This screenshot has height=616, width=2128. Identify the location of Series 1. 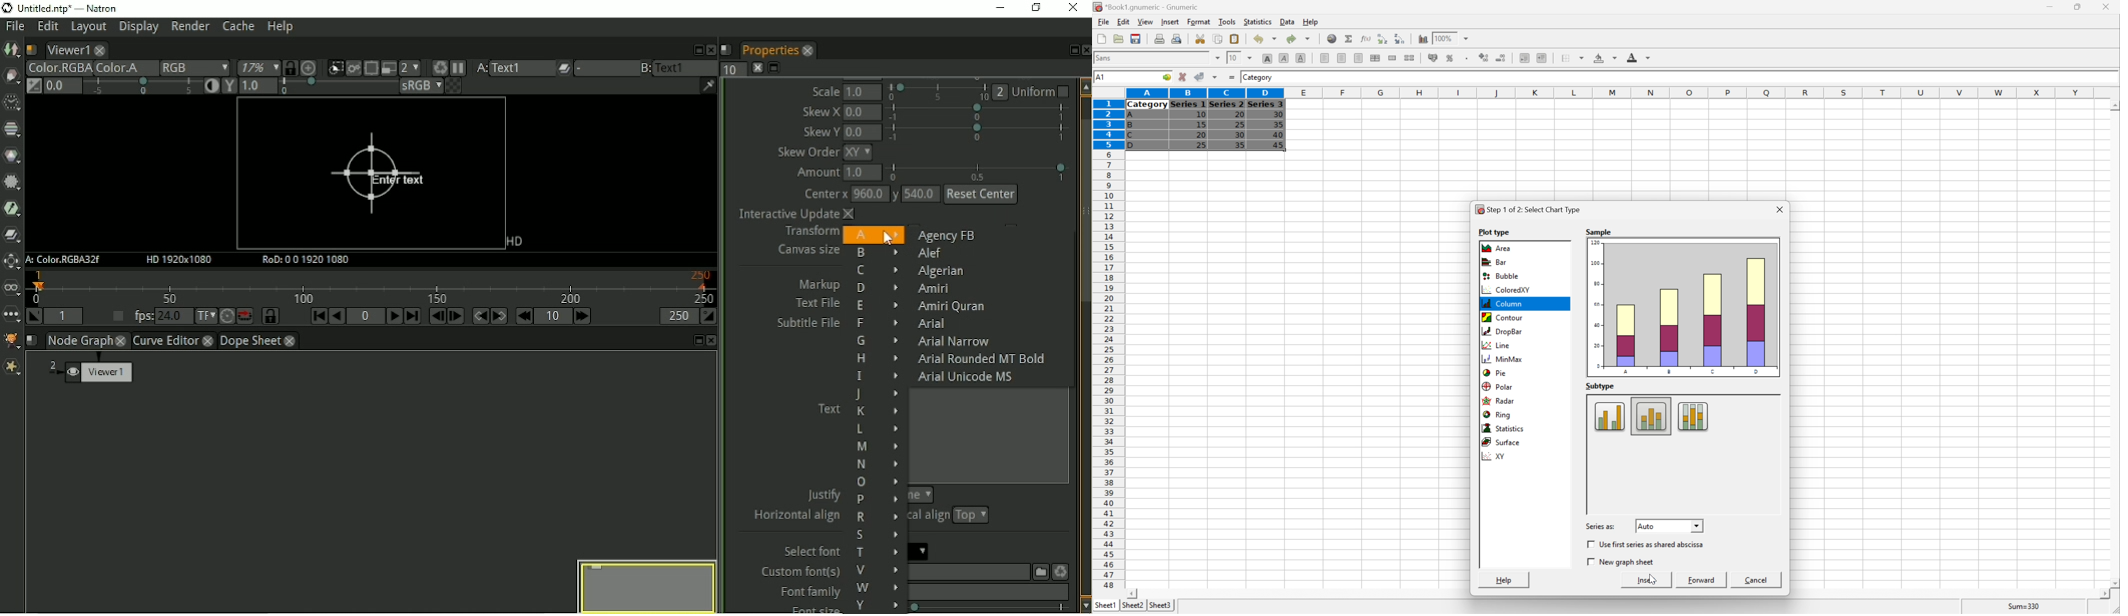
(1188, 105).